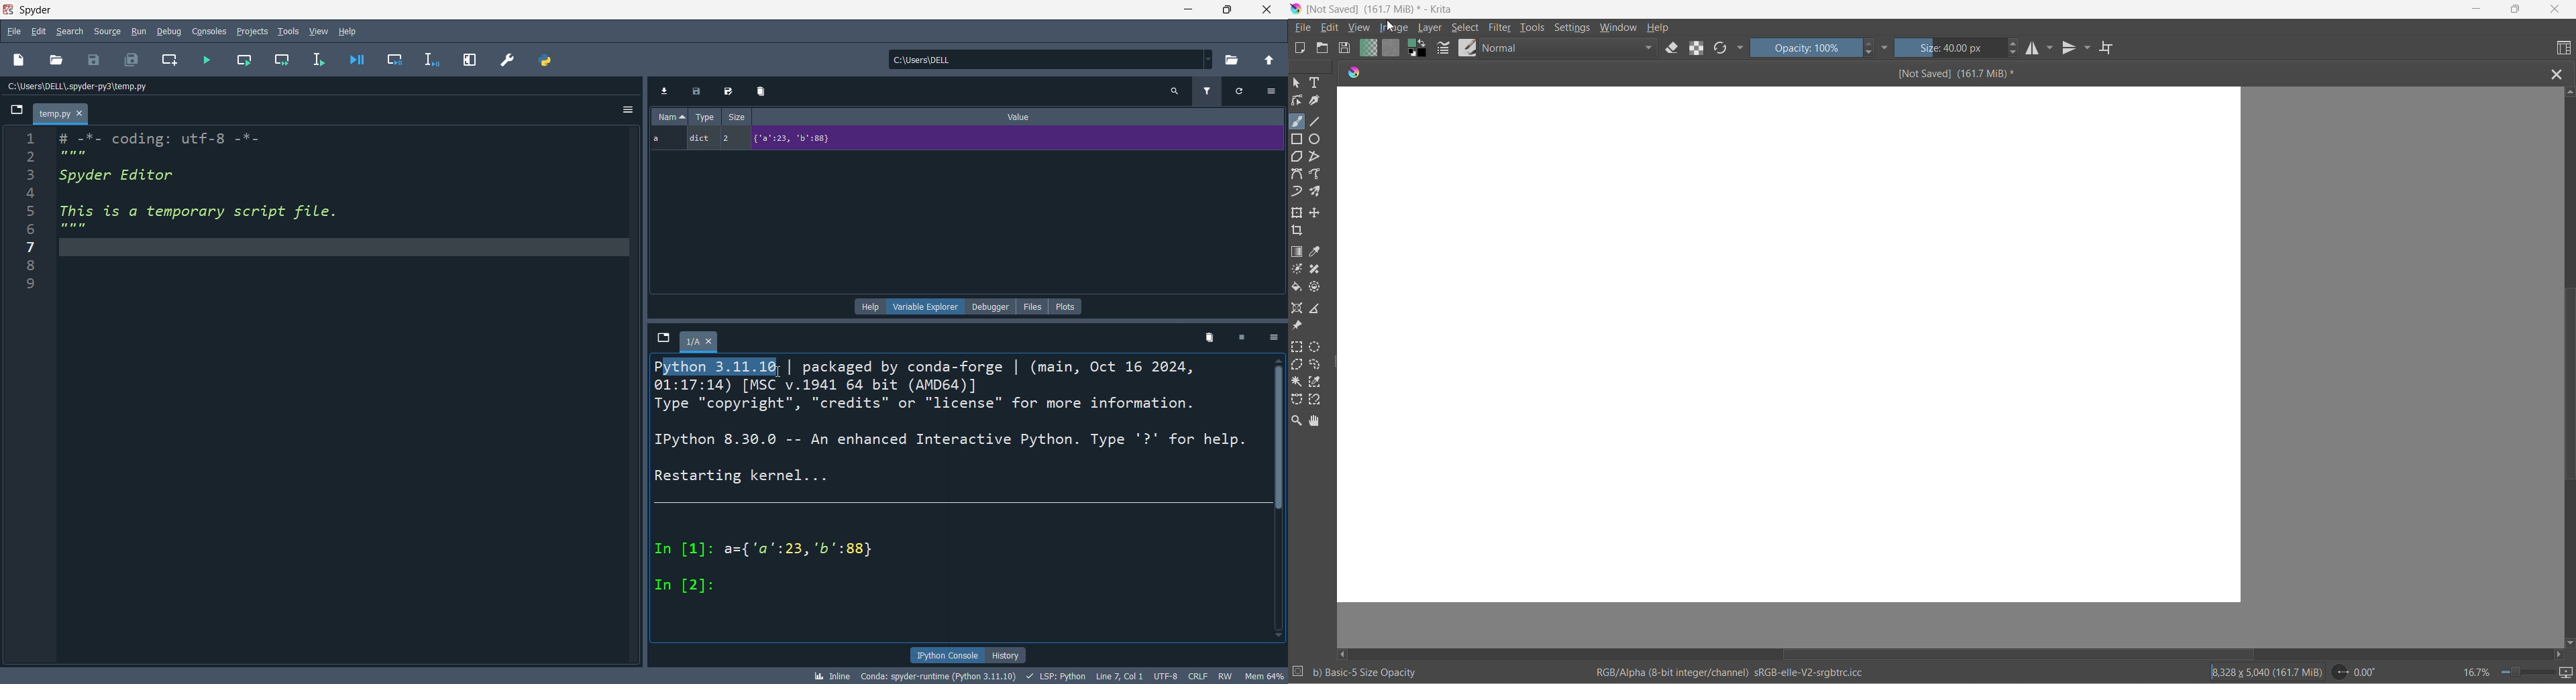 The height and width of the screenshot is (700, 2576). I want to click on close, so click(1265, 11).